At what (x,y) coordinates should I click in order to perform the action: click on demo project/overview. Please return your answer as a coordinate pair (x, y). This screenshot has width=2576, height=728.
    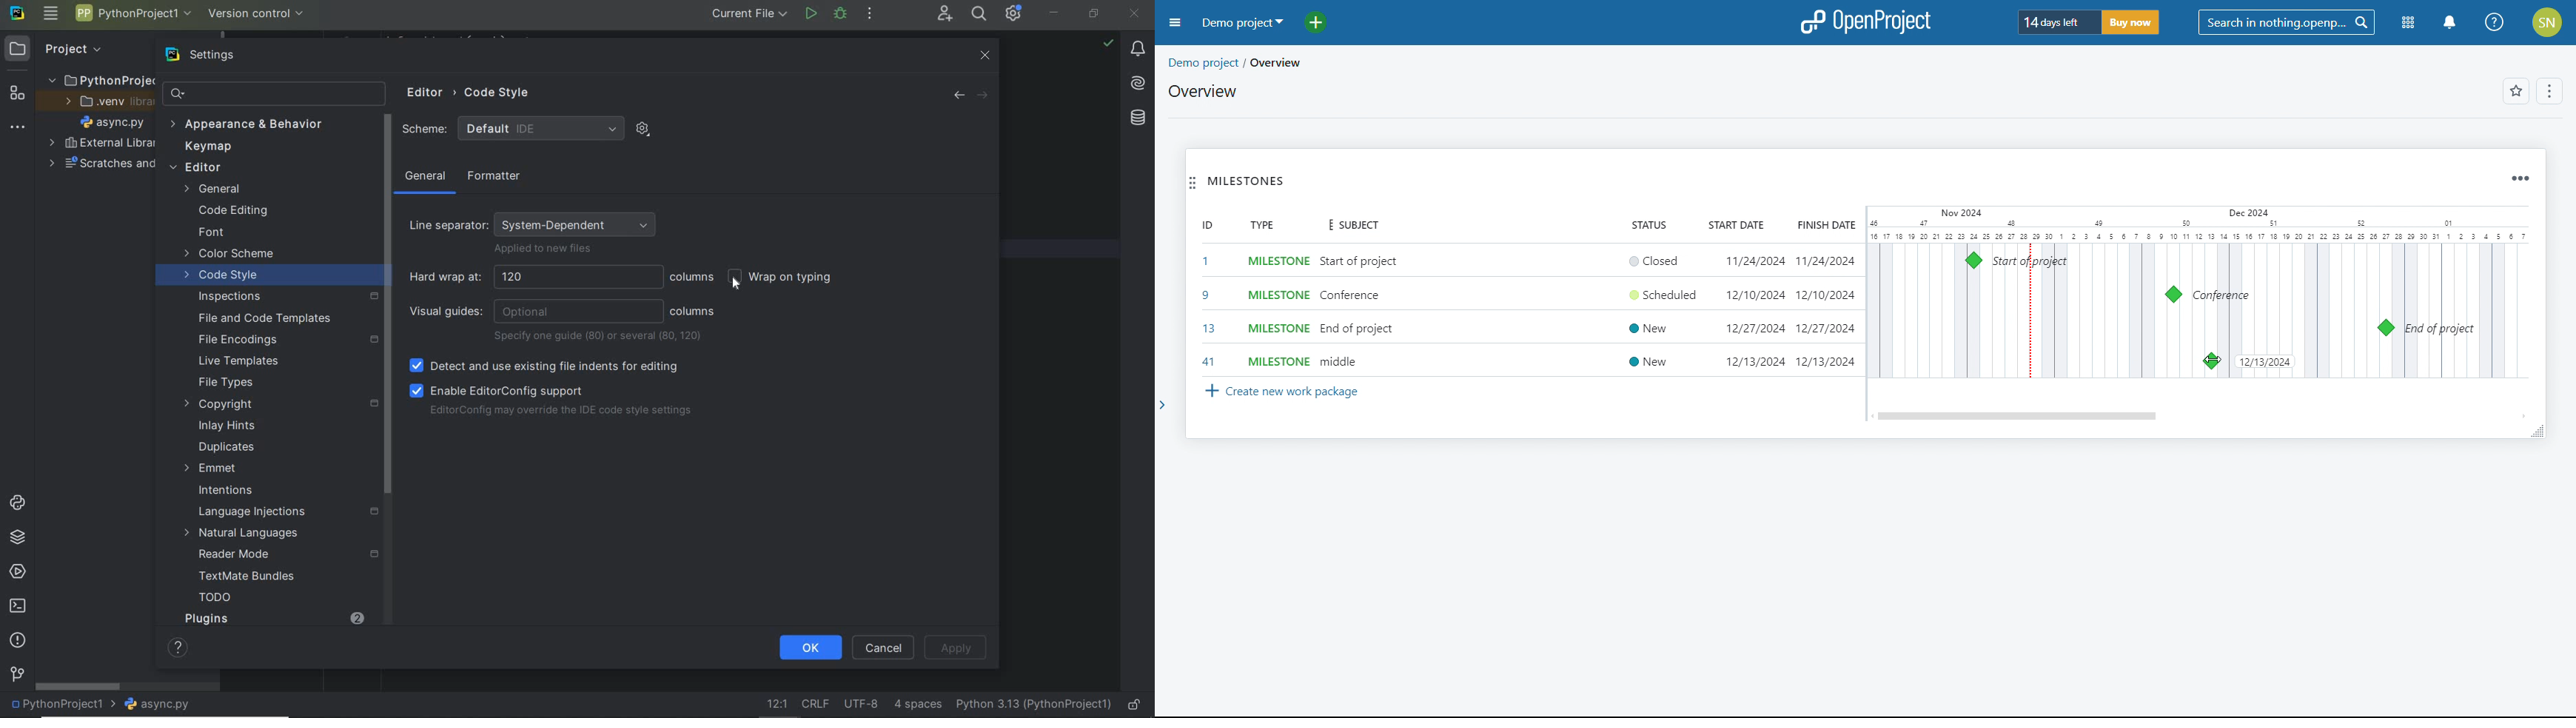
    Looking at the image, I should click on (1236, 63).